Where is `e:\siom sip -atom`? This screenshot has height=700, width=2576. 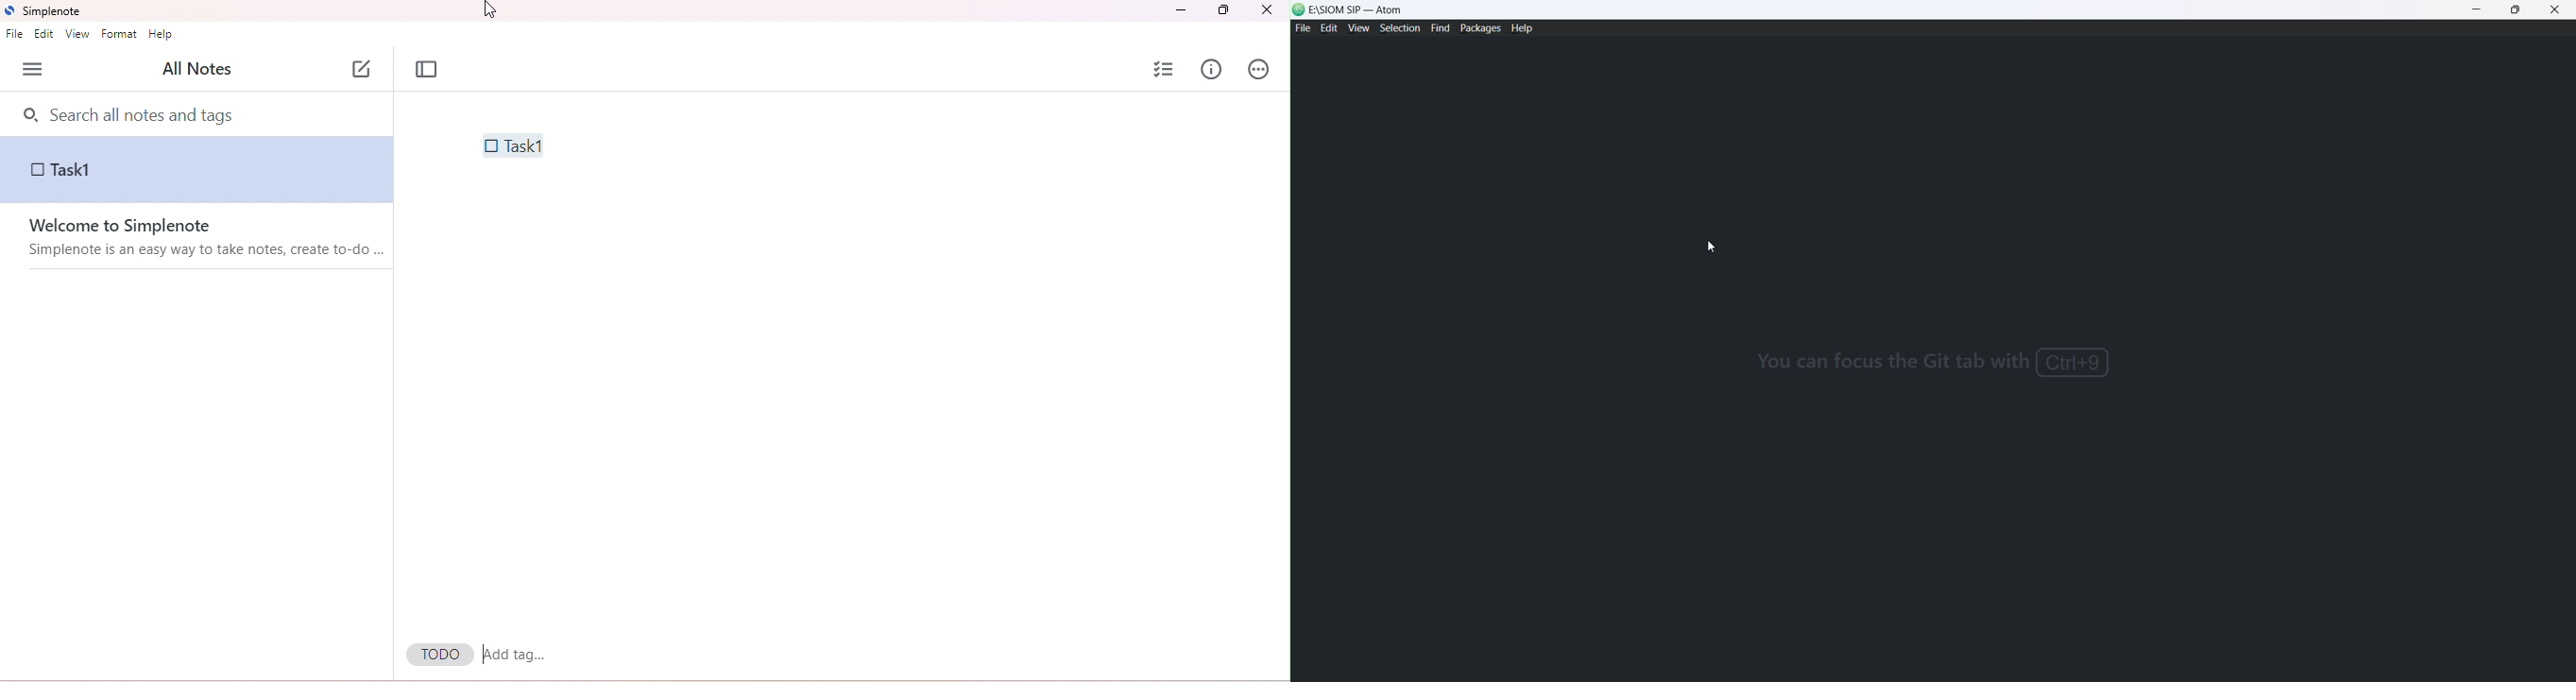 e:\siom sip -atom is located at coordinates (1360, 9).